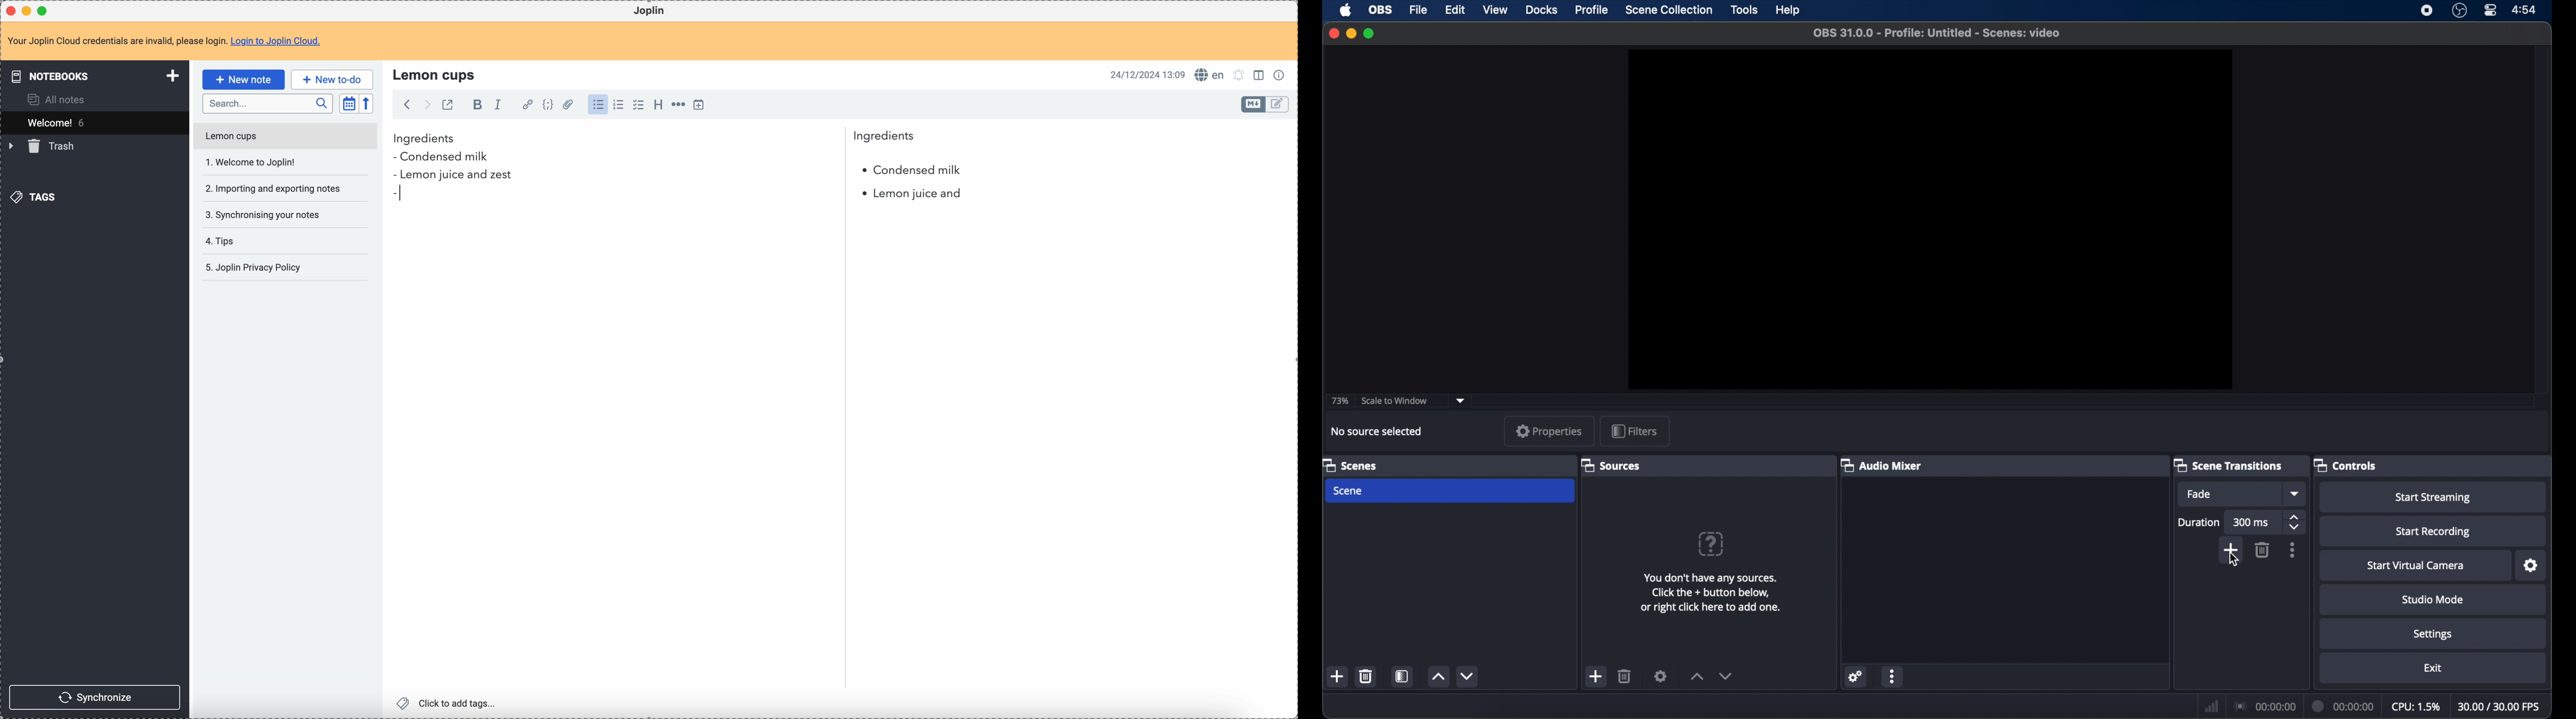  What do you see at coordinates (2433, 599) in the screenshot?
I see `studio mode` at bounding box center [2433, 599].